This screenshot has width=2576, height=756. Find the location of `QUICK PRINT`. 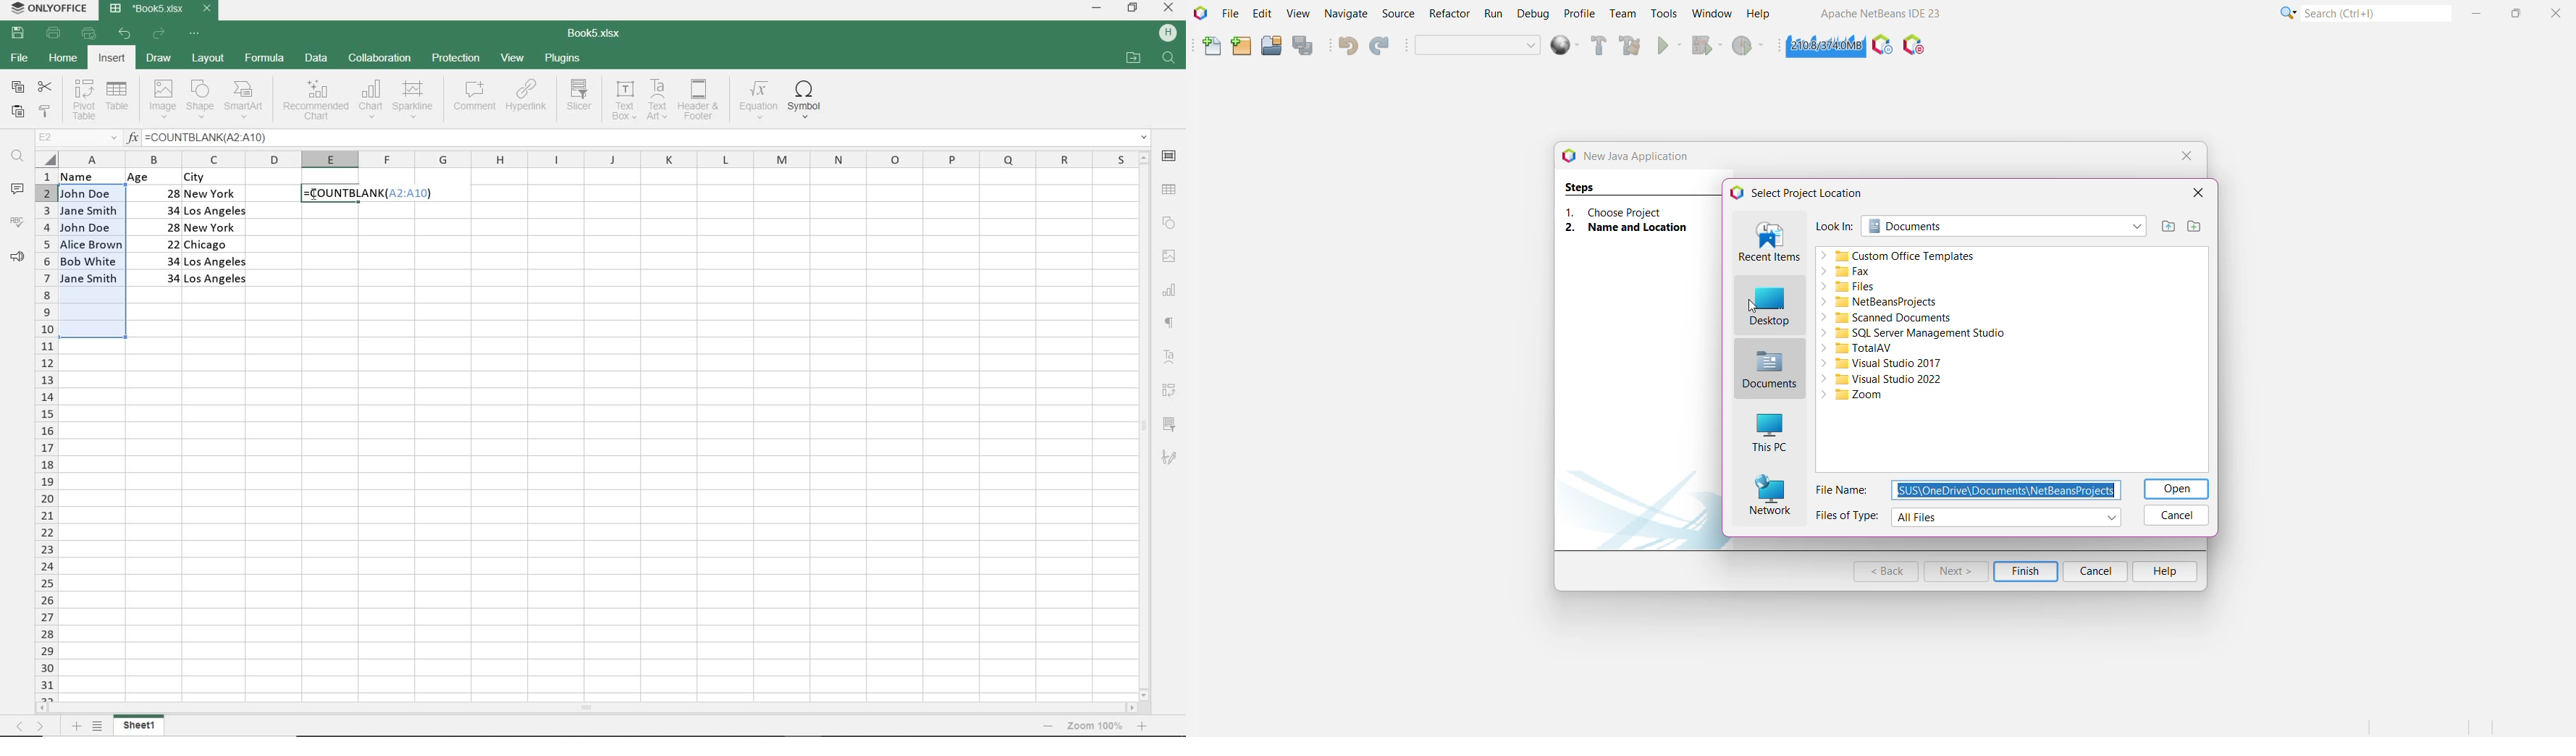

QUICK PRINT is located at coordinates (88, 33).